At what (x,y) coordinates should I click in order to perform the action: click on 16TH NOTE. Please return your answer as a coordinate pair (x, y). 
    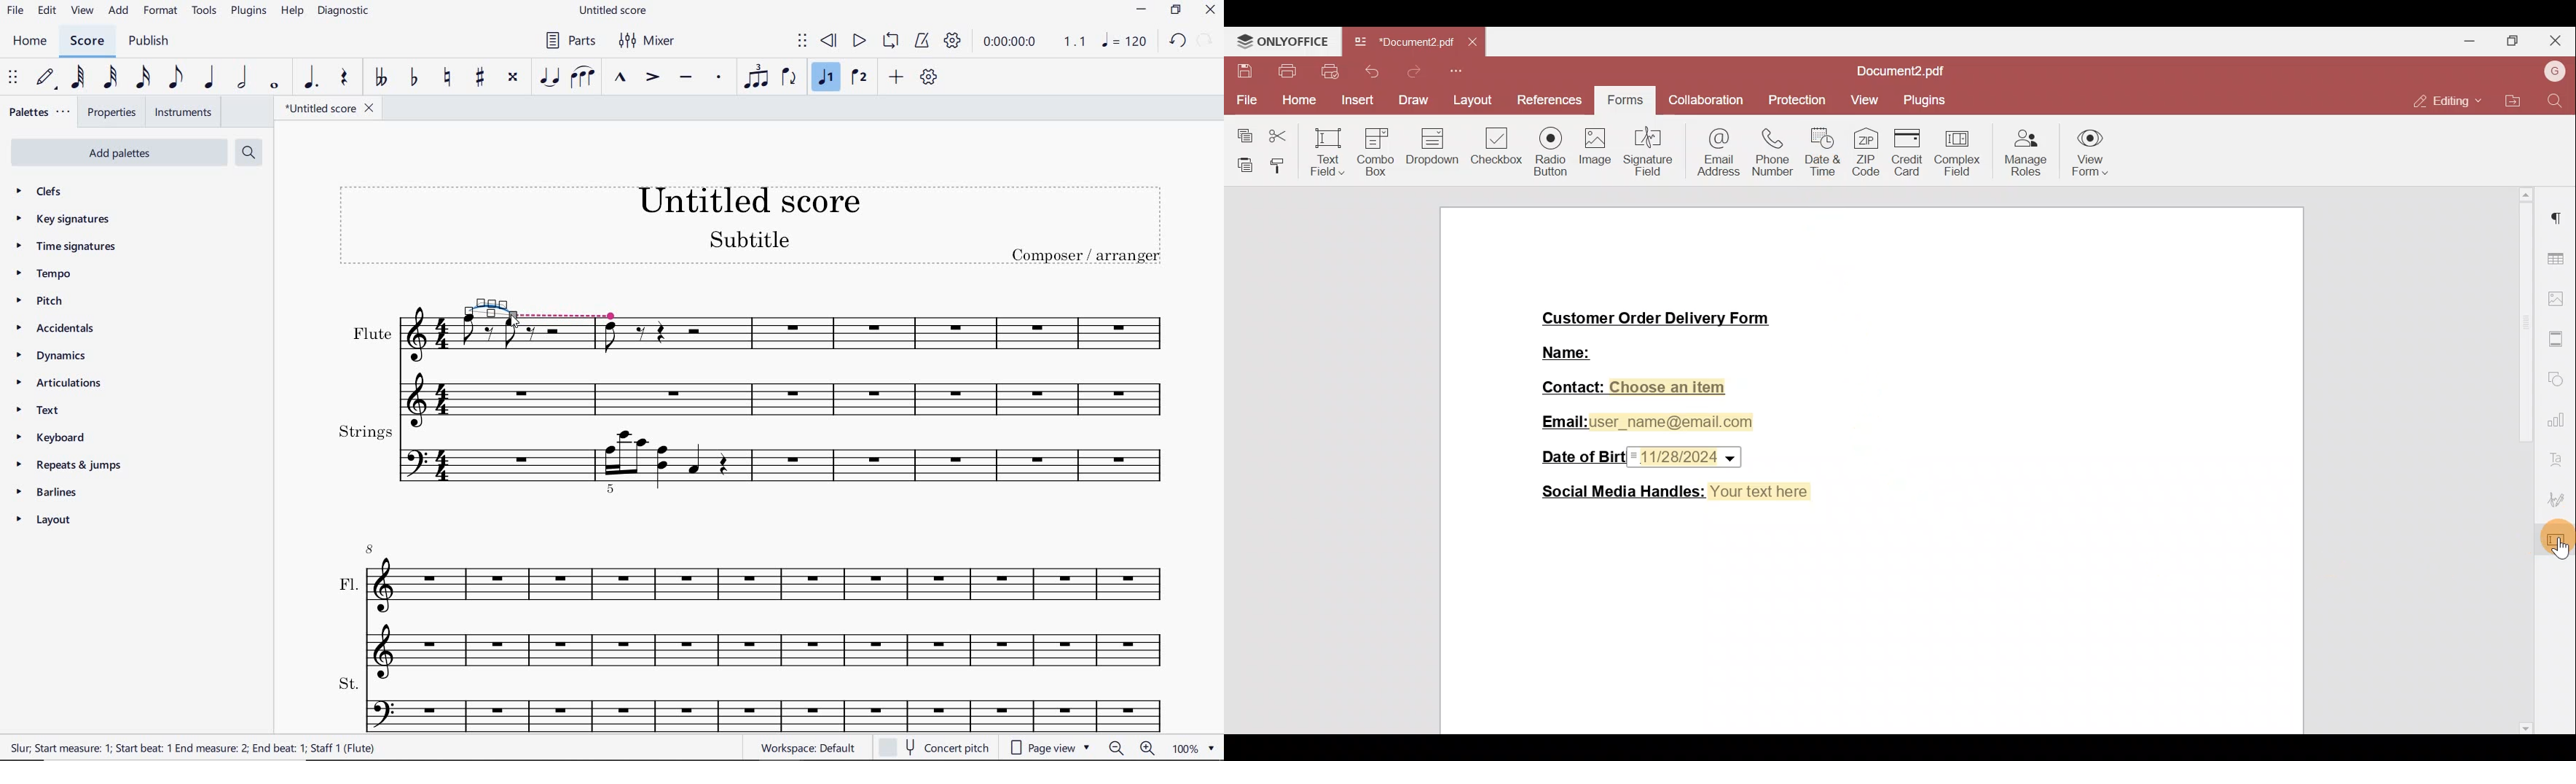
    Looking at the image, I should click on (143, 78).